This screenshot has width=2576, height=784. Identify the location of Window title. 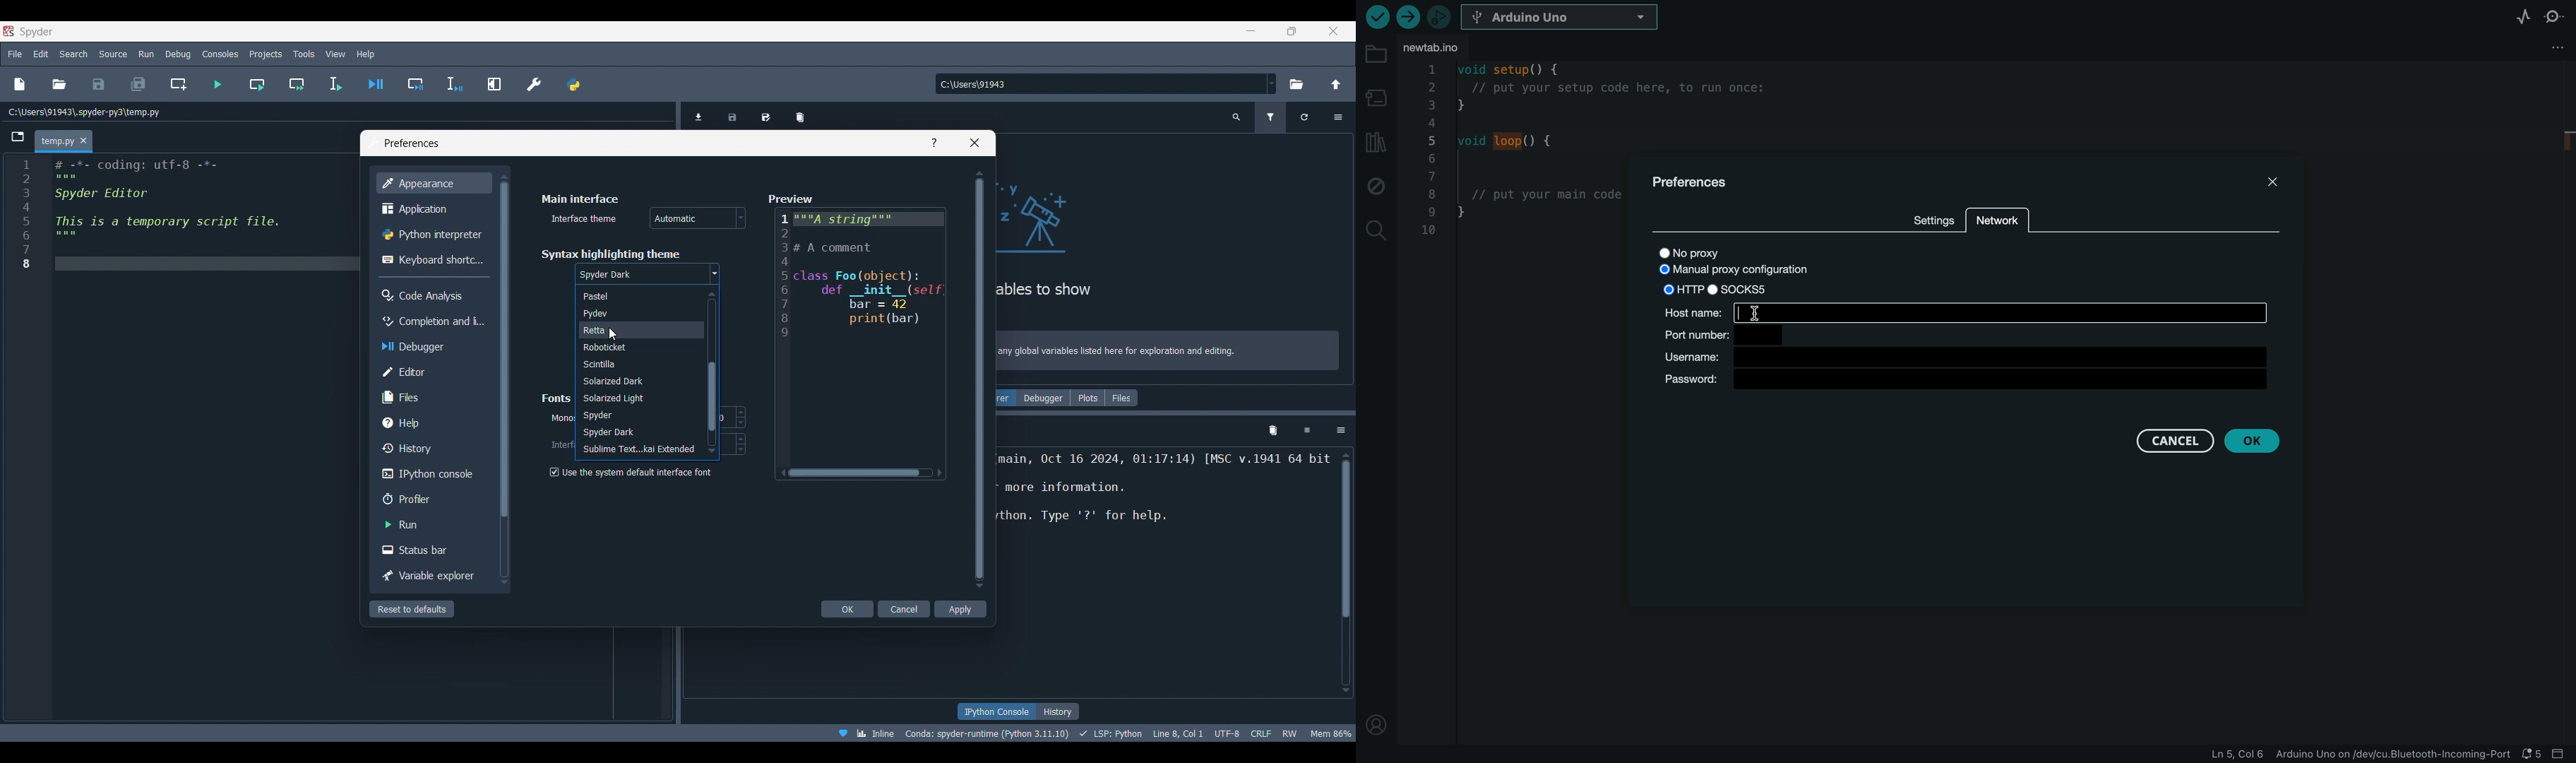
(412, 143).